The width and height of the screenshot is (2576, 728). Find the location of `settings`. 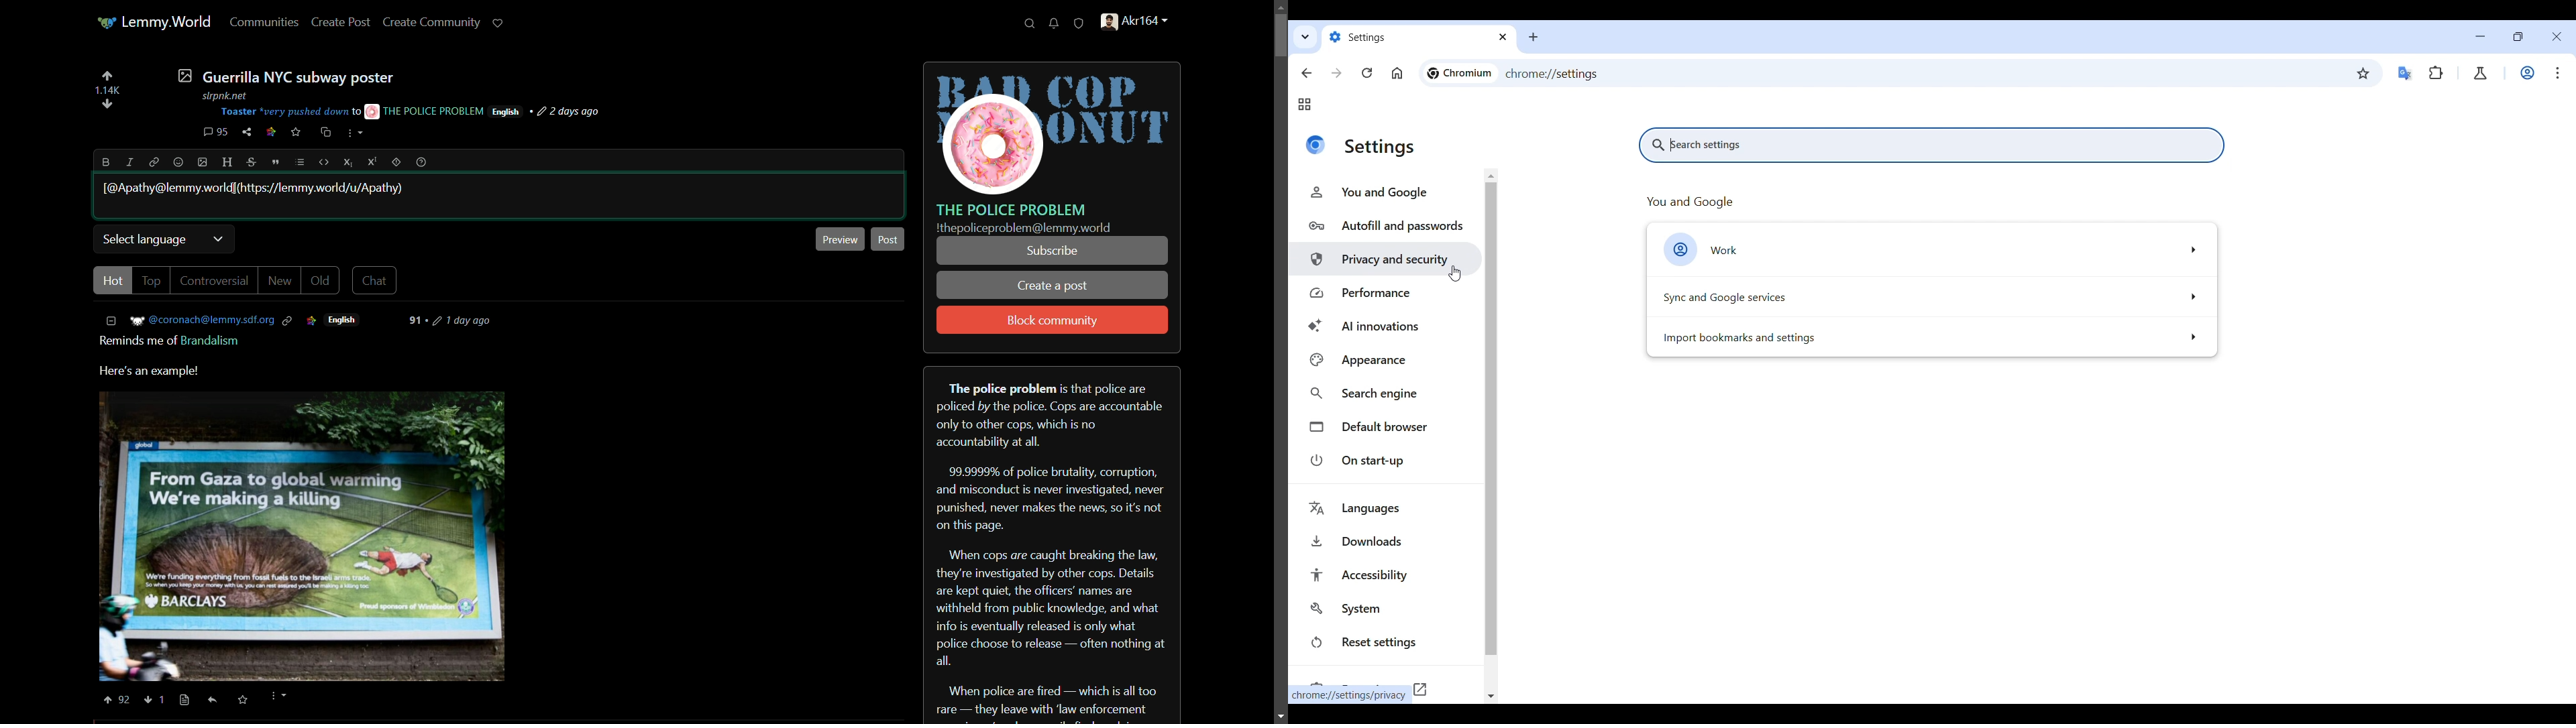

settings is located at coordinates (1409, 36).